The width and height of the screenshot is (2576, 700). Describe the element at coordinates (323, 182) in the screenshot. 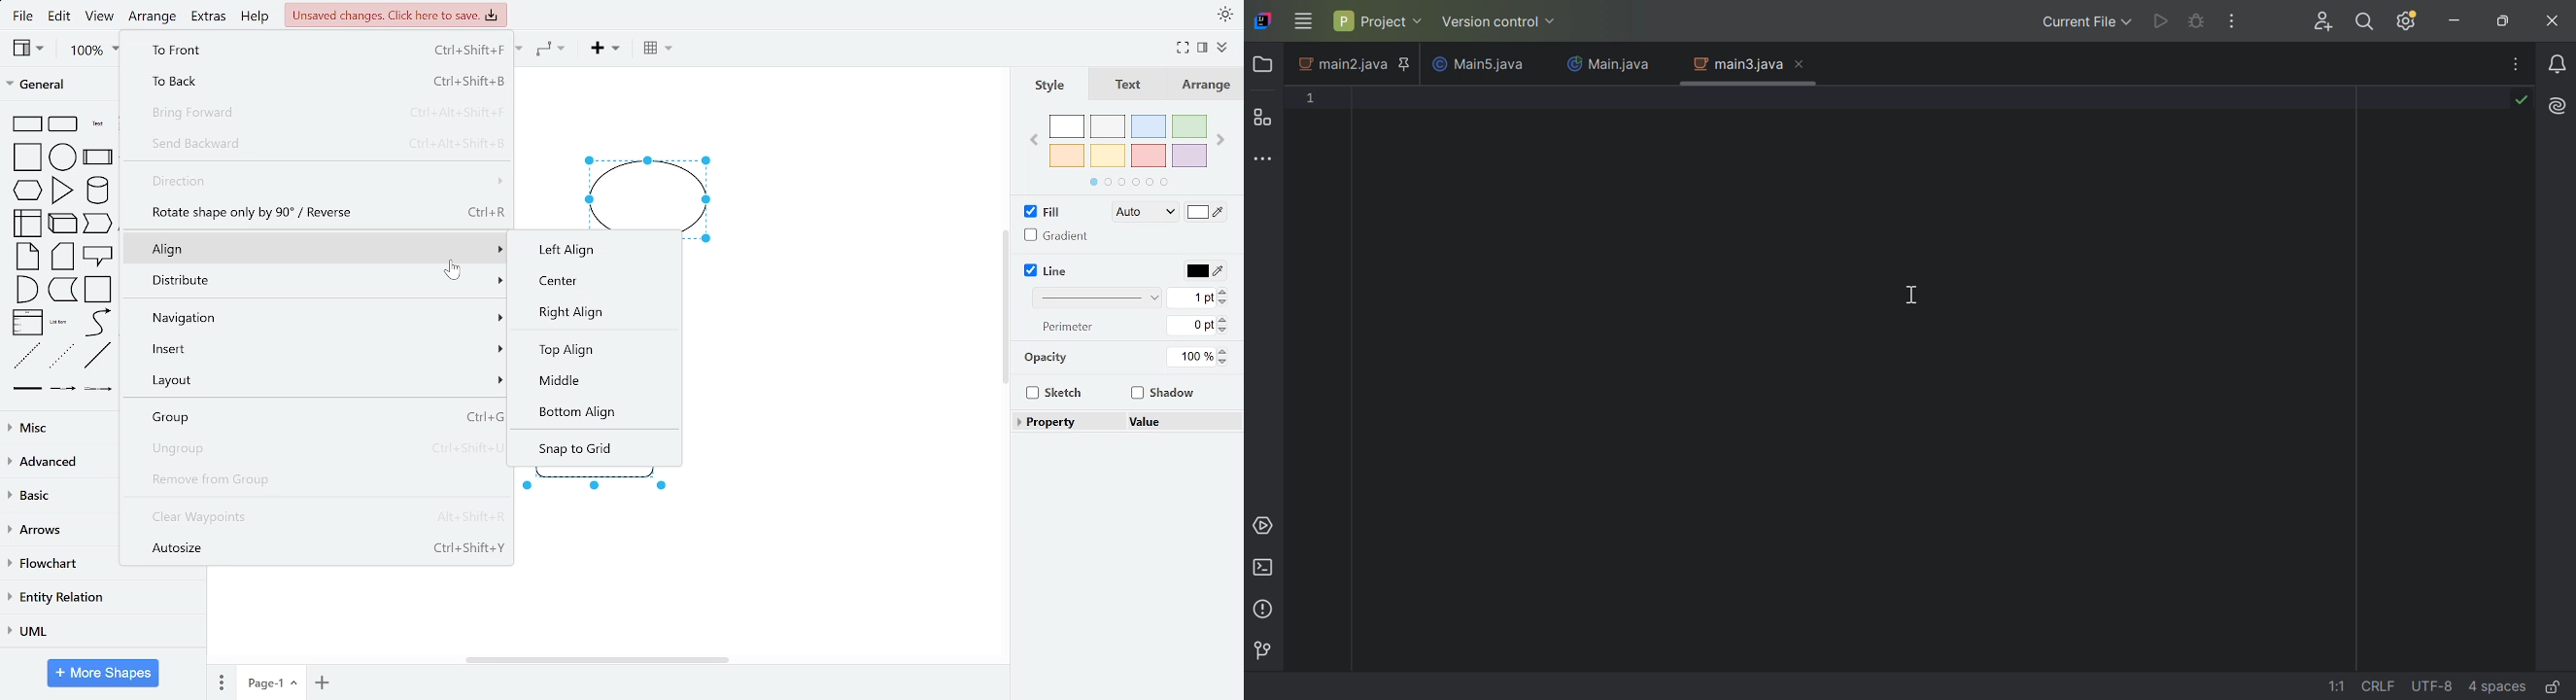

I see `direction` at that location.